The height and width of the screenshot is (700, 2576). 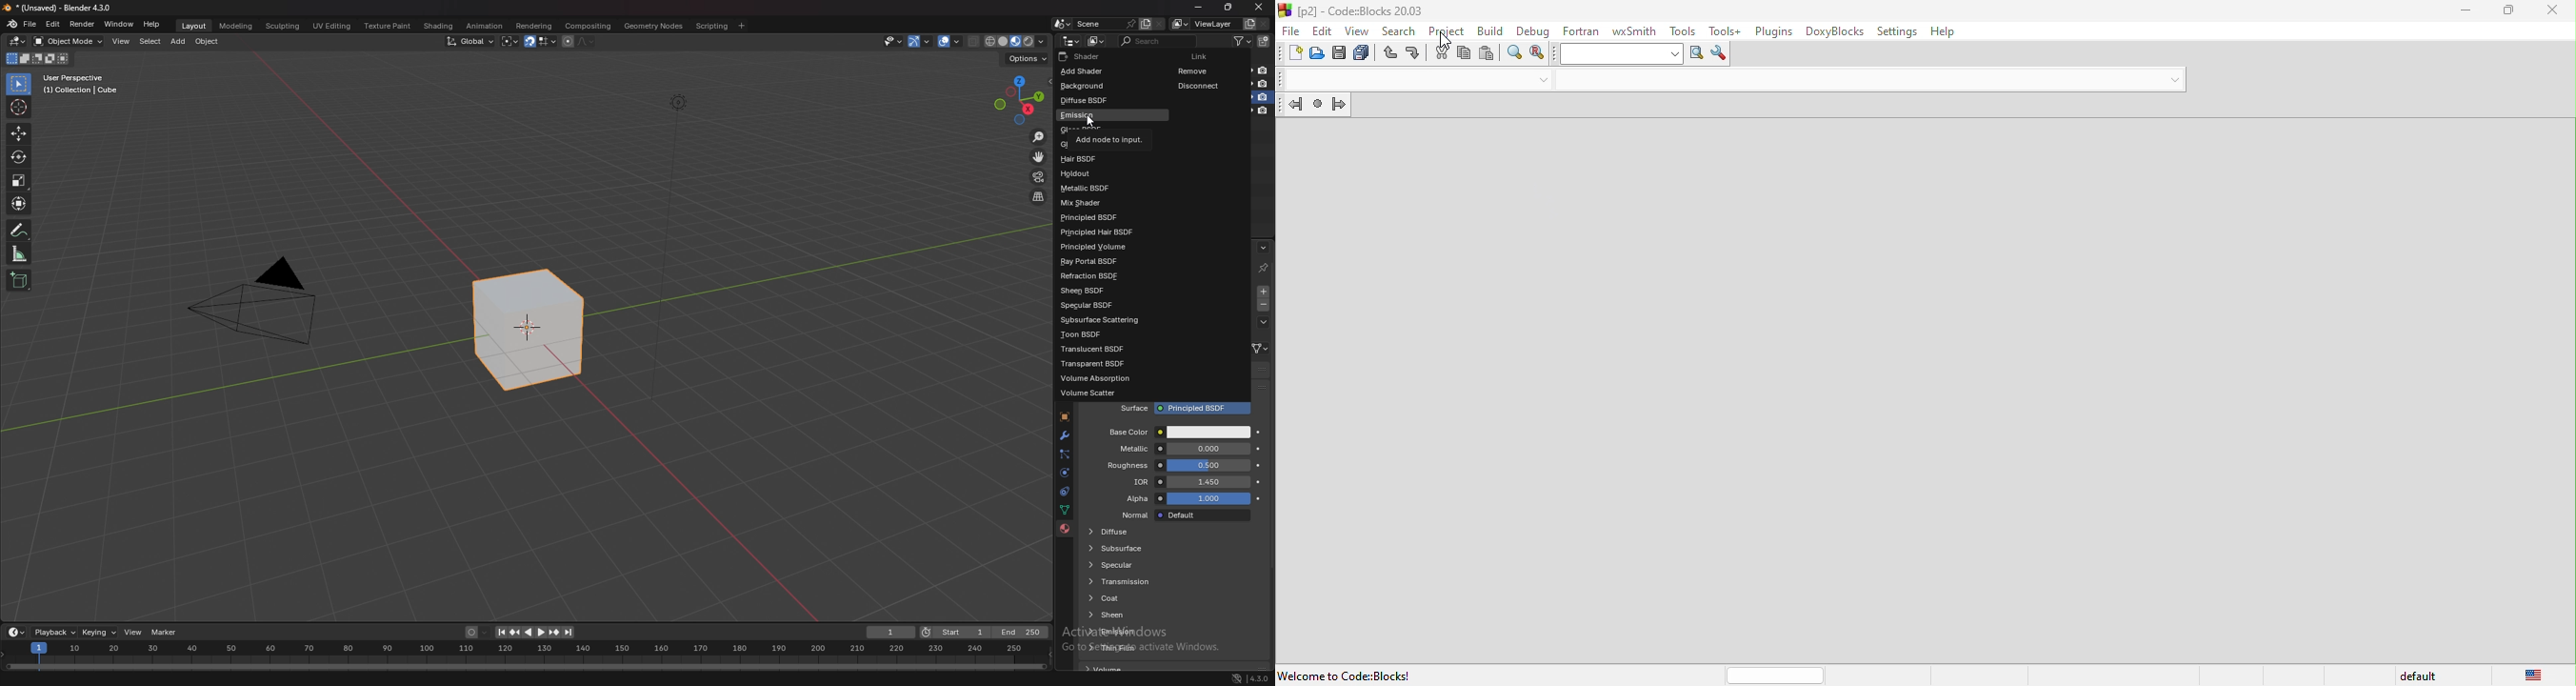 What do you see at coordinates (1088, 72) in the screenshot?
I see `add shader` at bounding box center [1088, 72].